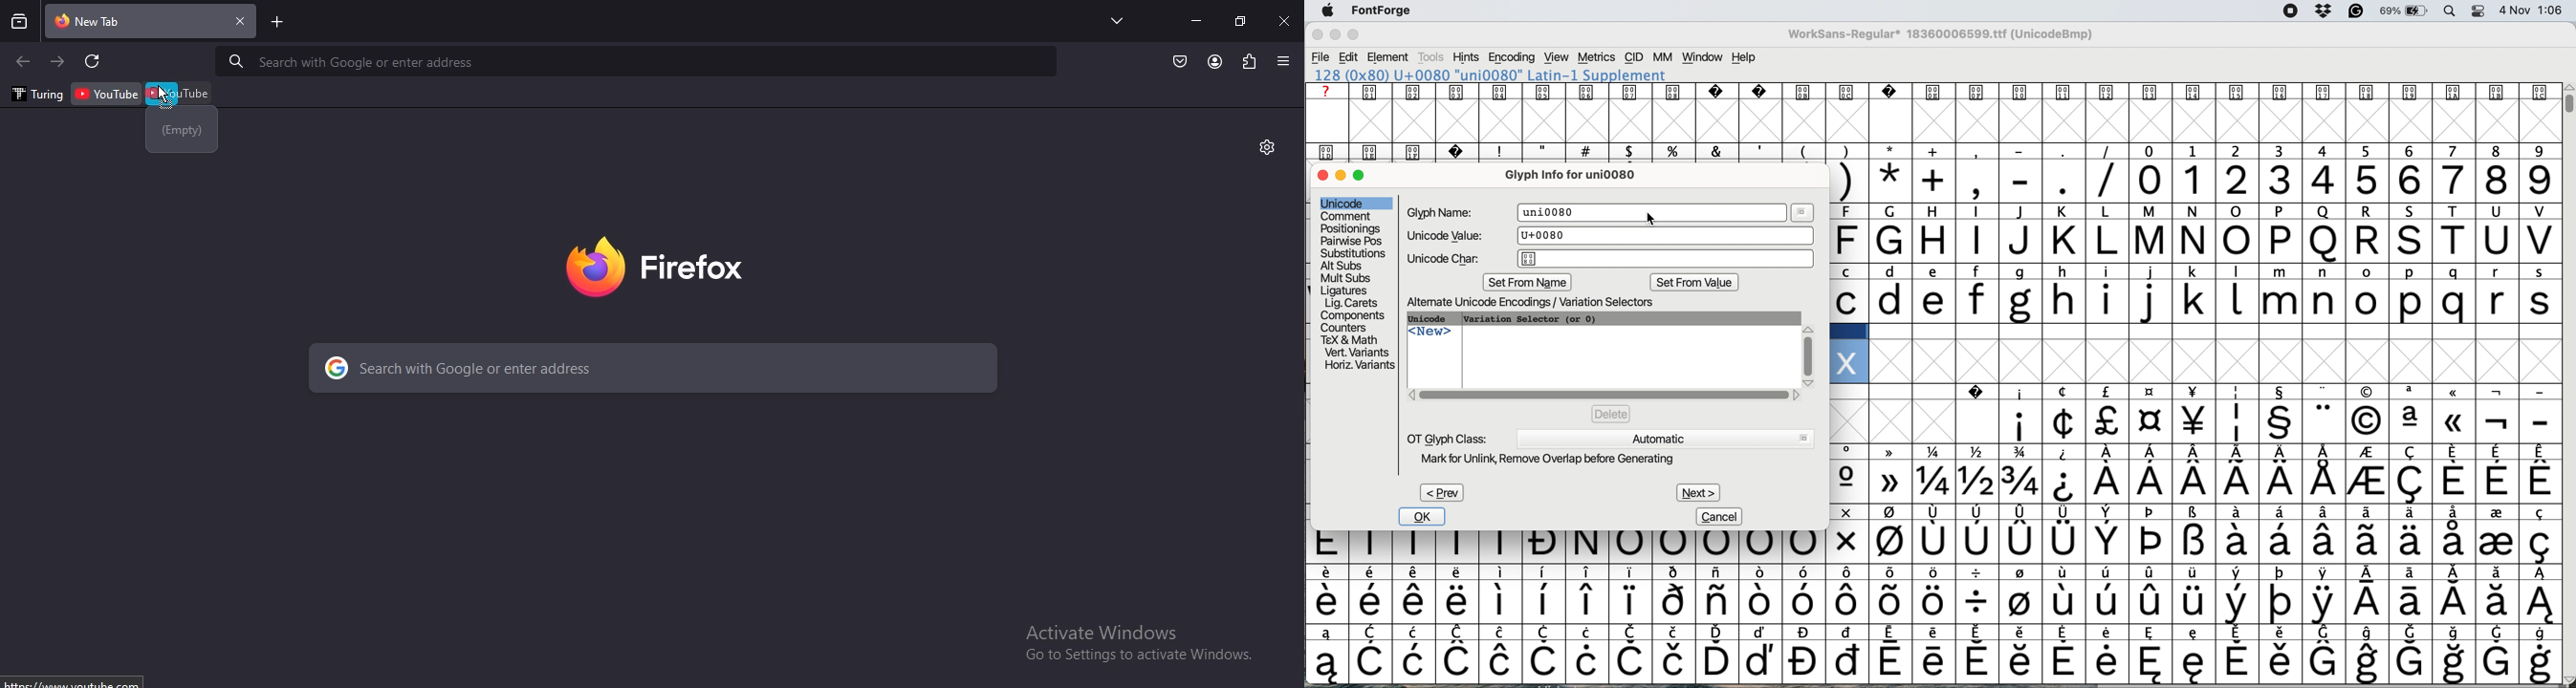  I want to click on help, so click(1745, 58).